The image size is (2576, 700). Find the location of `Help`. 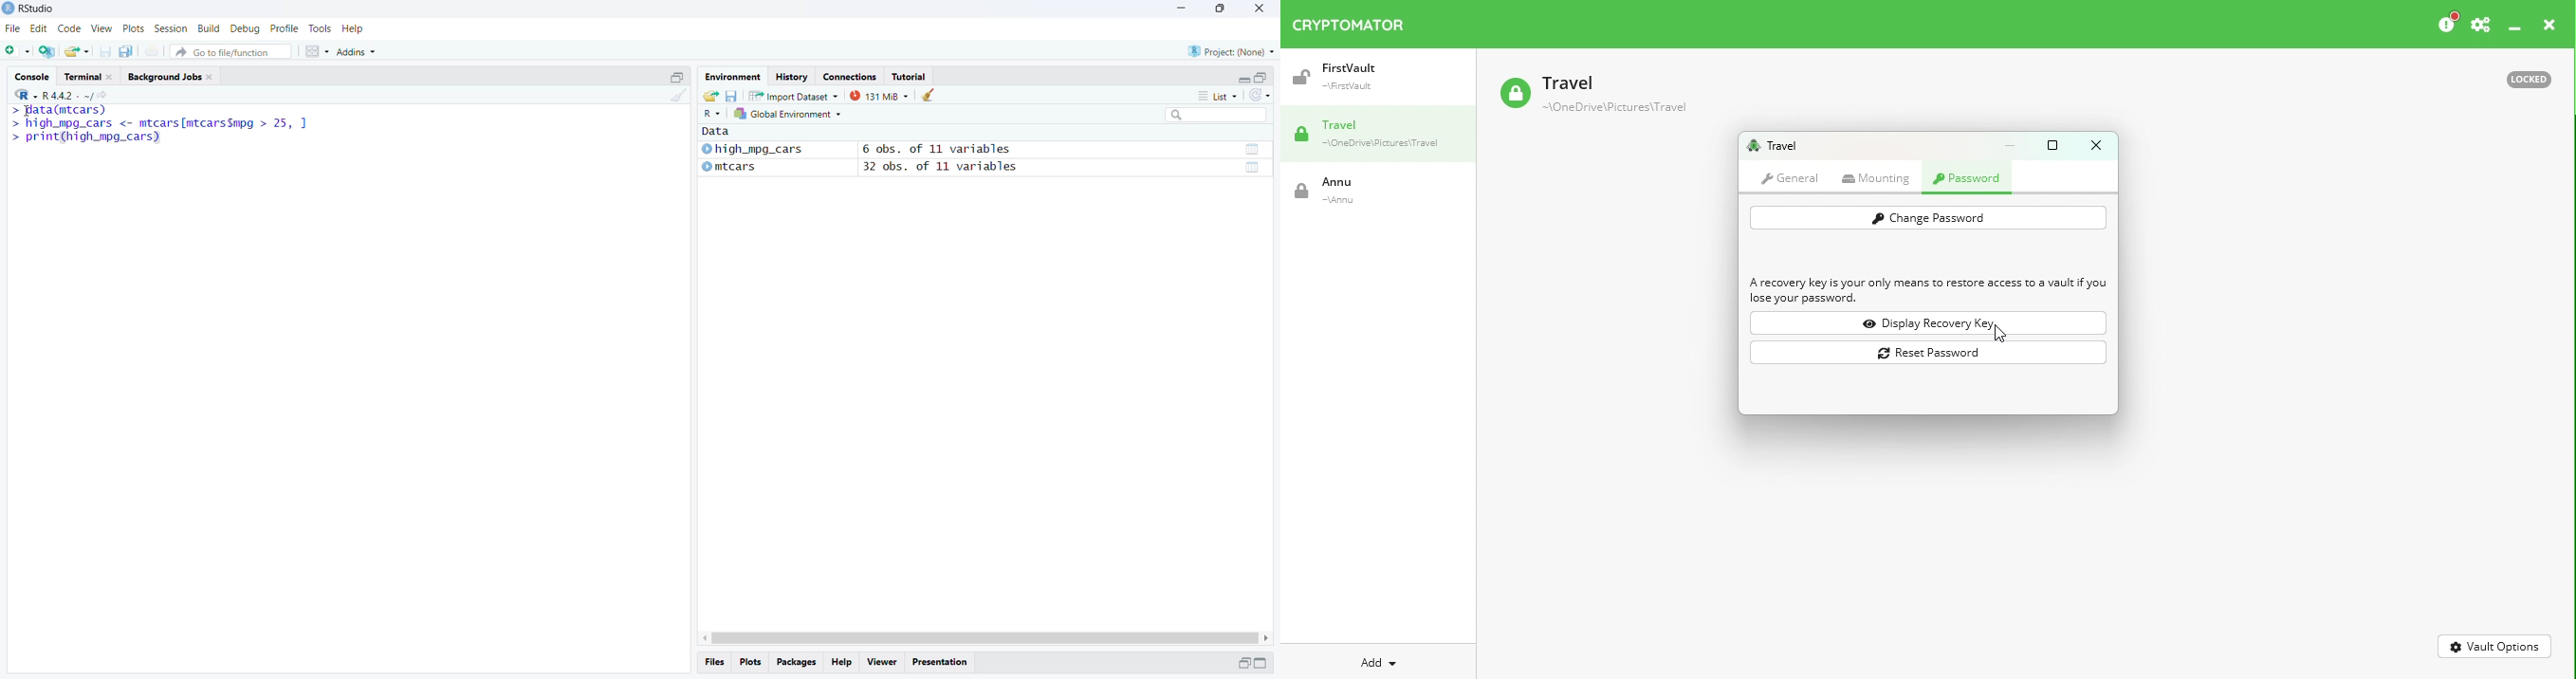

Help is located at coordinates (352, 28).